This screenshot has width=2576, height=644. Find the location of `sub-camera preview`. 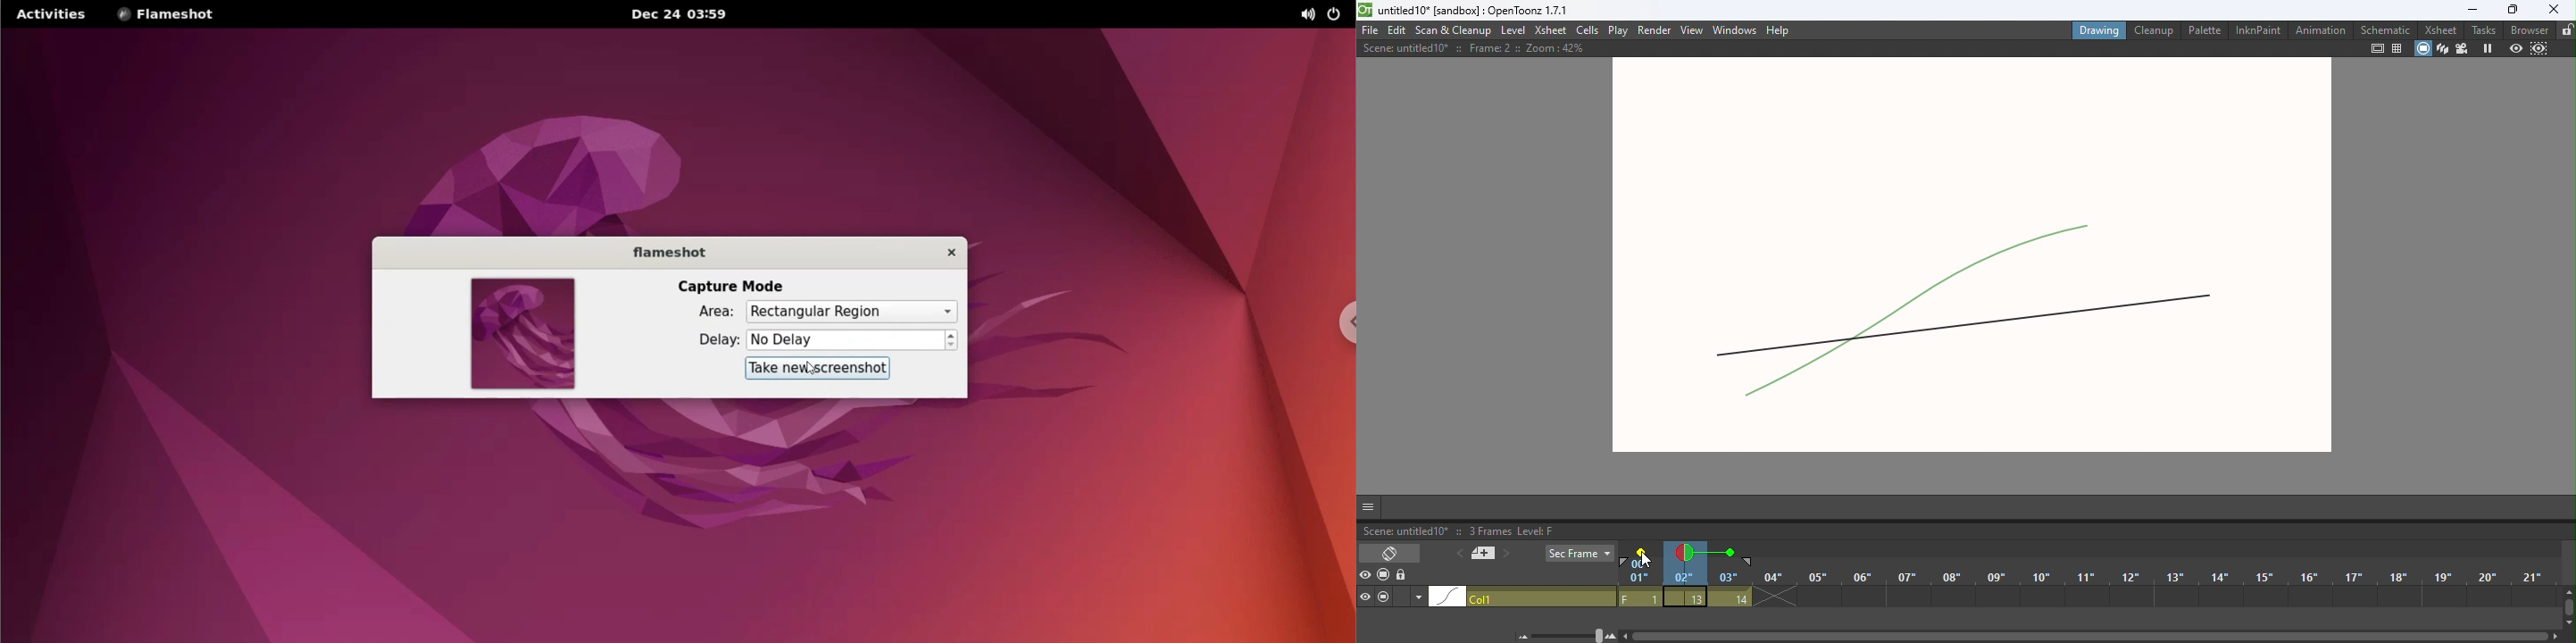

sub-camera preview is located at coordinates (2540, 47).